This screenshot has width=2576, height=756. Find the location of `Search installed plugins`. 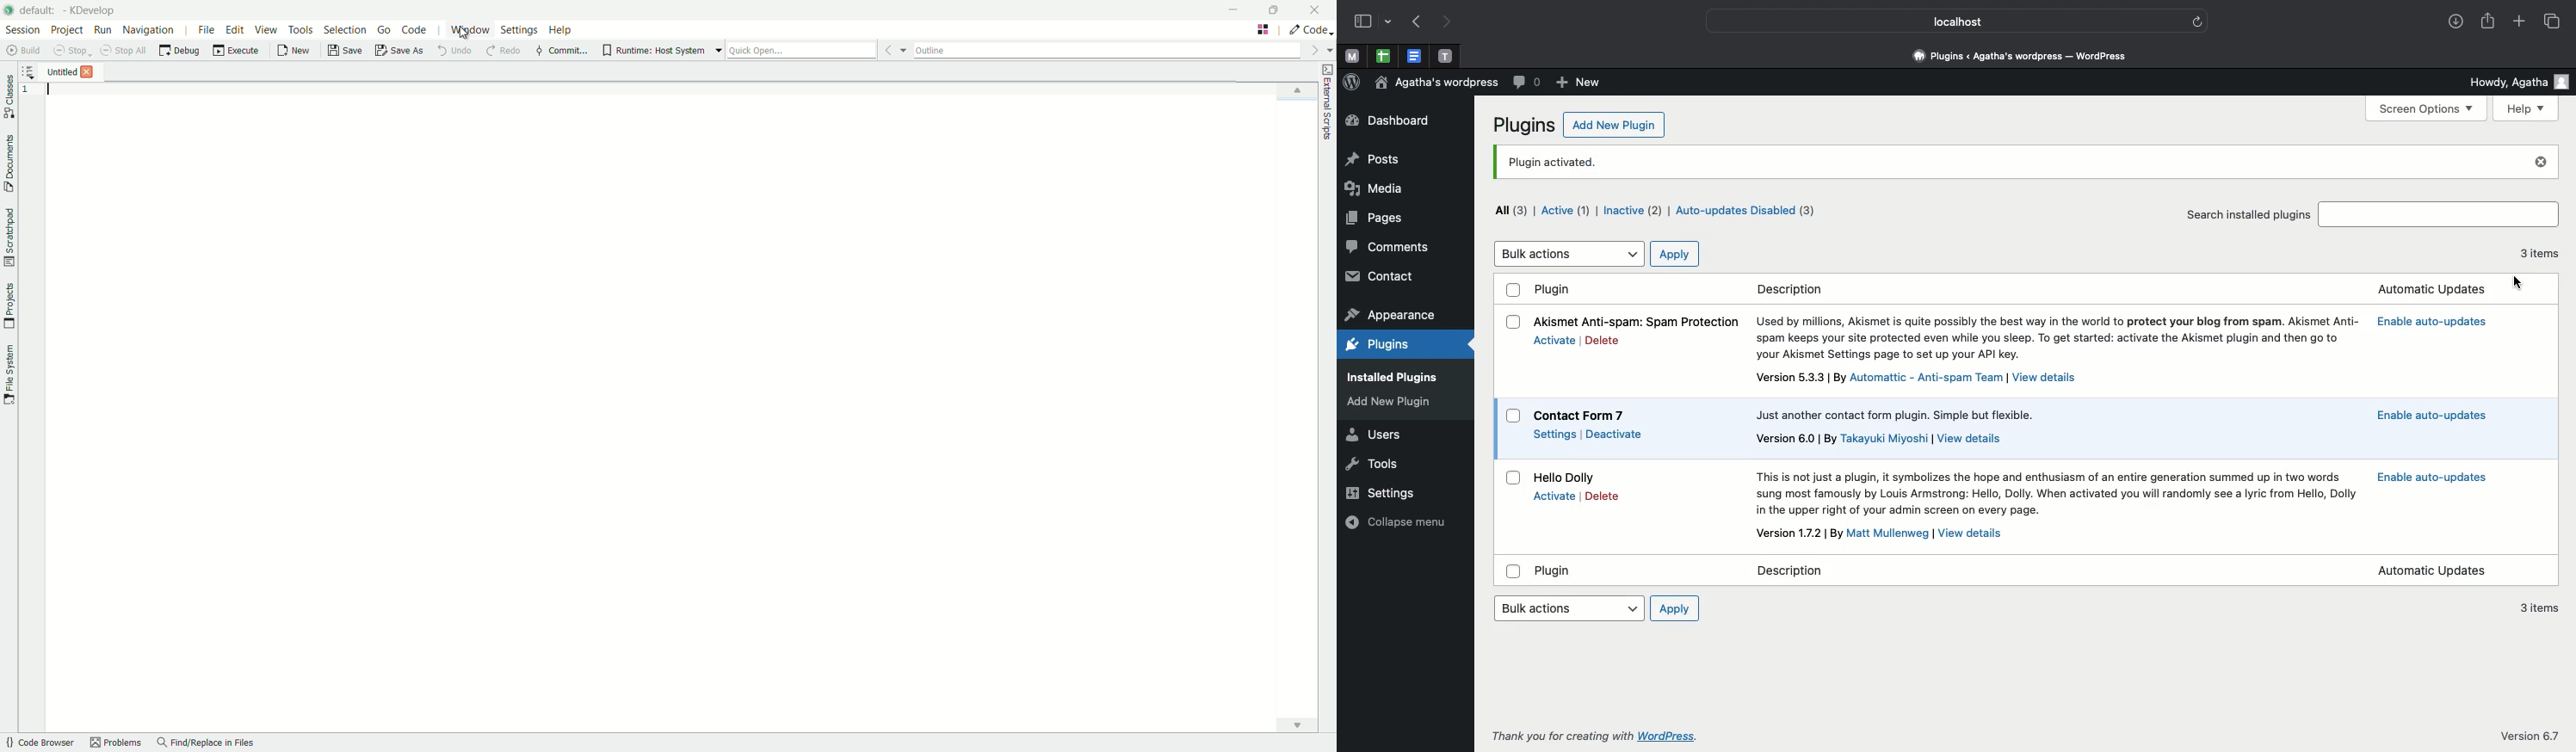

Search installed plugins is located at coordinates (2248, 213).